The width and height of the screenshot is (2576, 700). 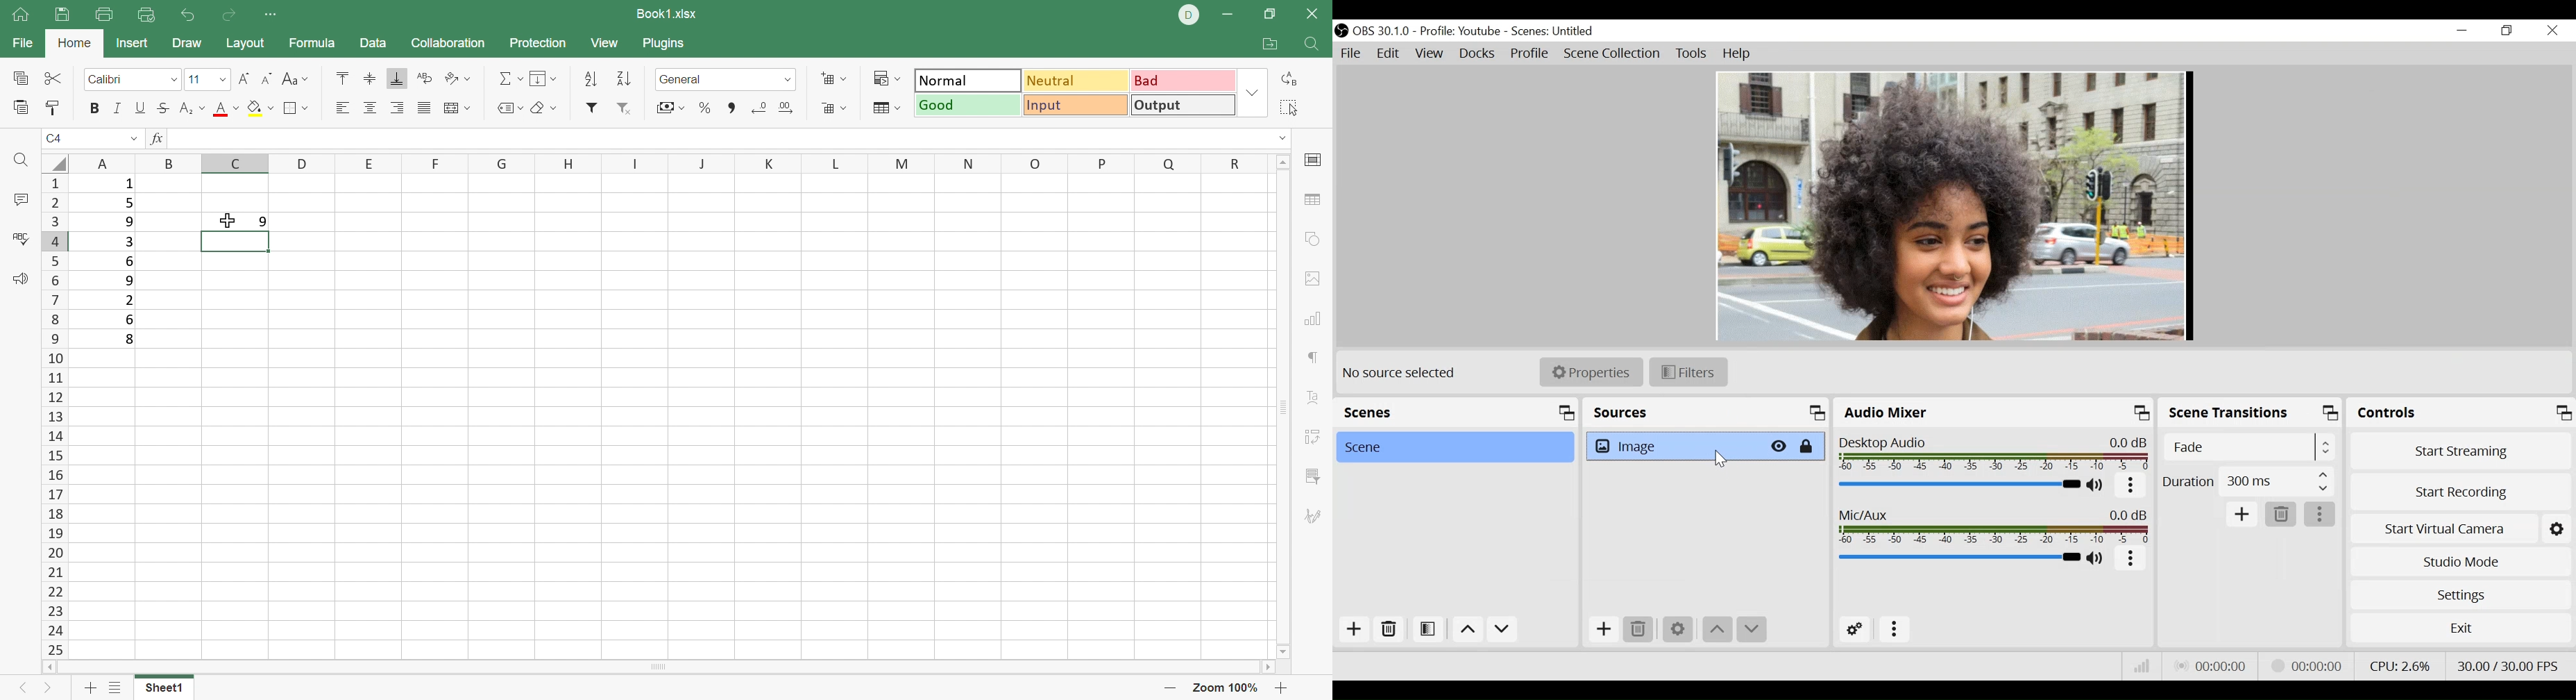 What do you see at coordinates (2552, 30) in the screenshot?
I see `Close` at bounding box center [2552, 30].